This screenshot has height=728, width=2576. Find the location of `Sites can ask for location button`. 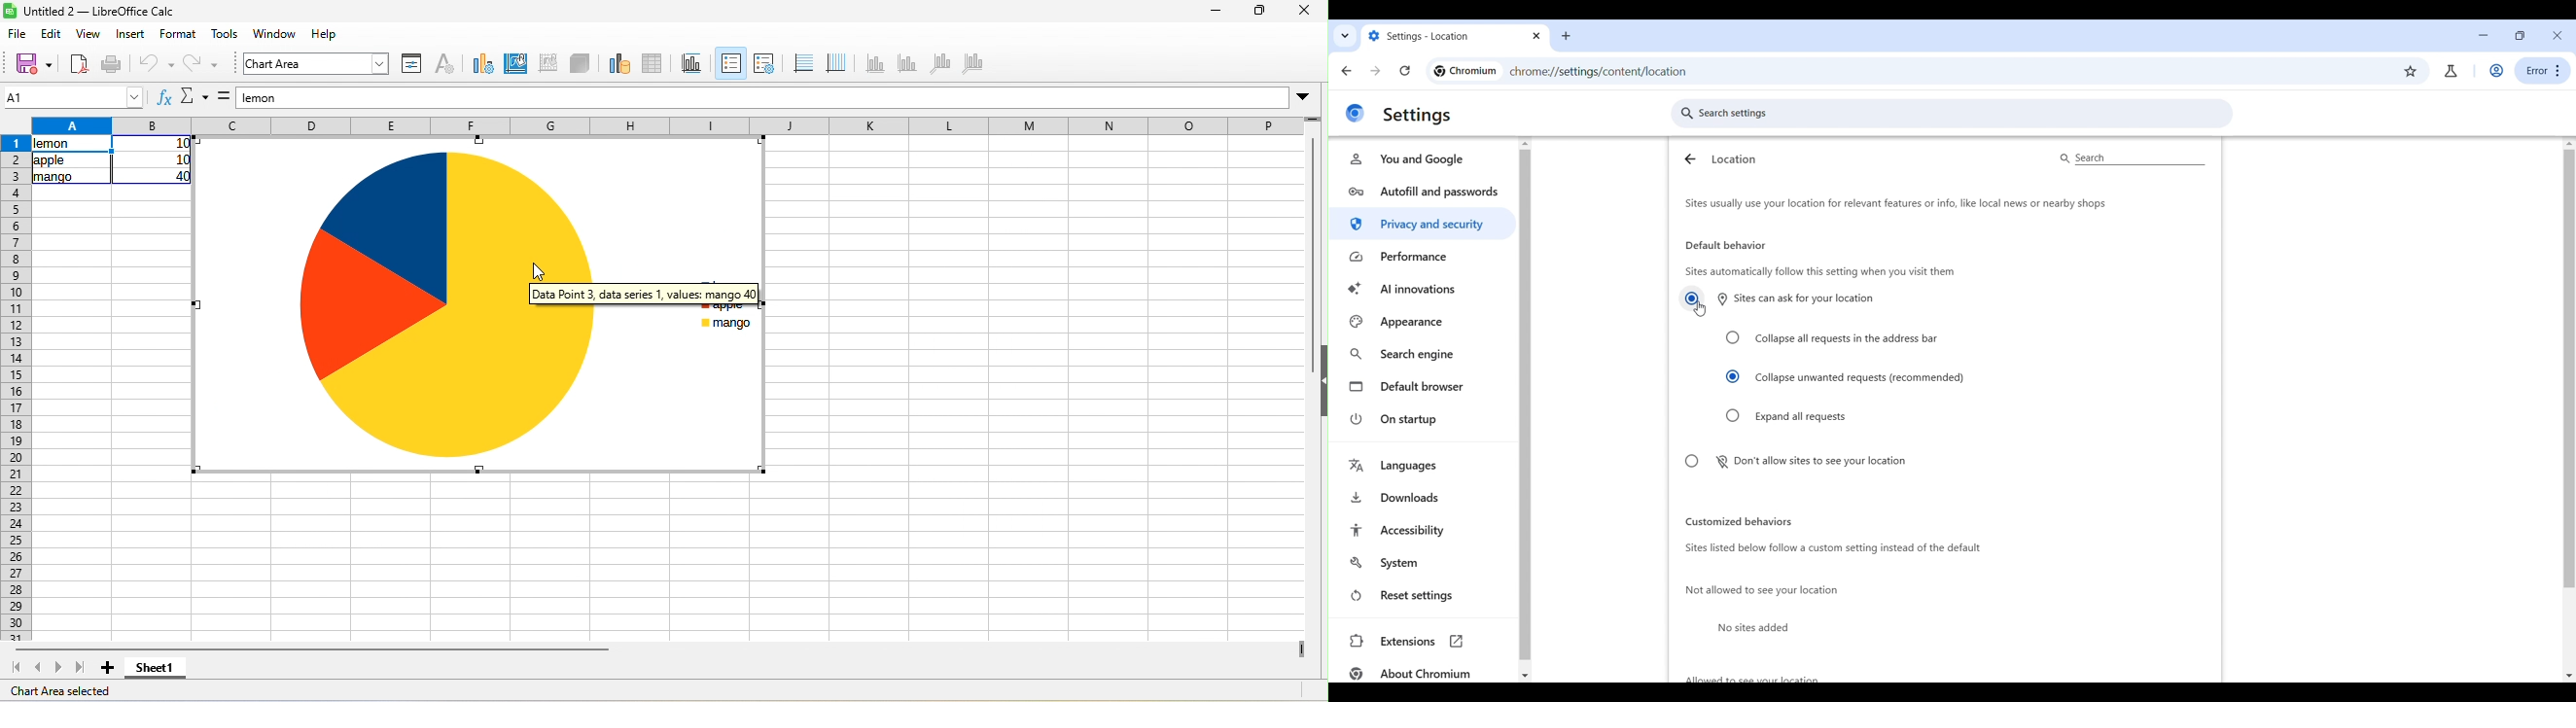

Sites can ask for location button is located at coordinates (1692, 298).